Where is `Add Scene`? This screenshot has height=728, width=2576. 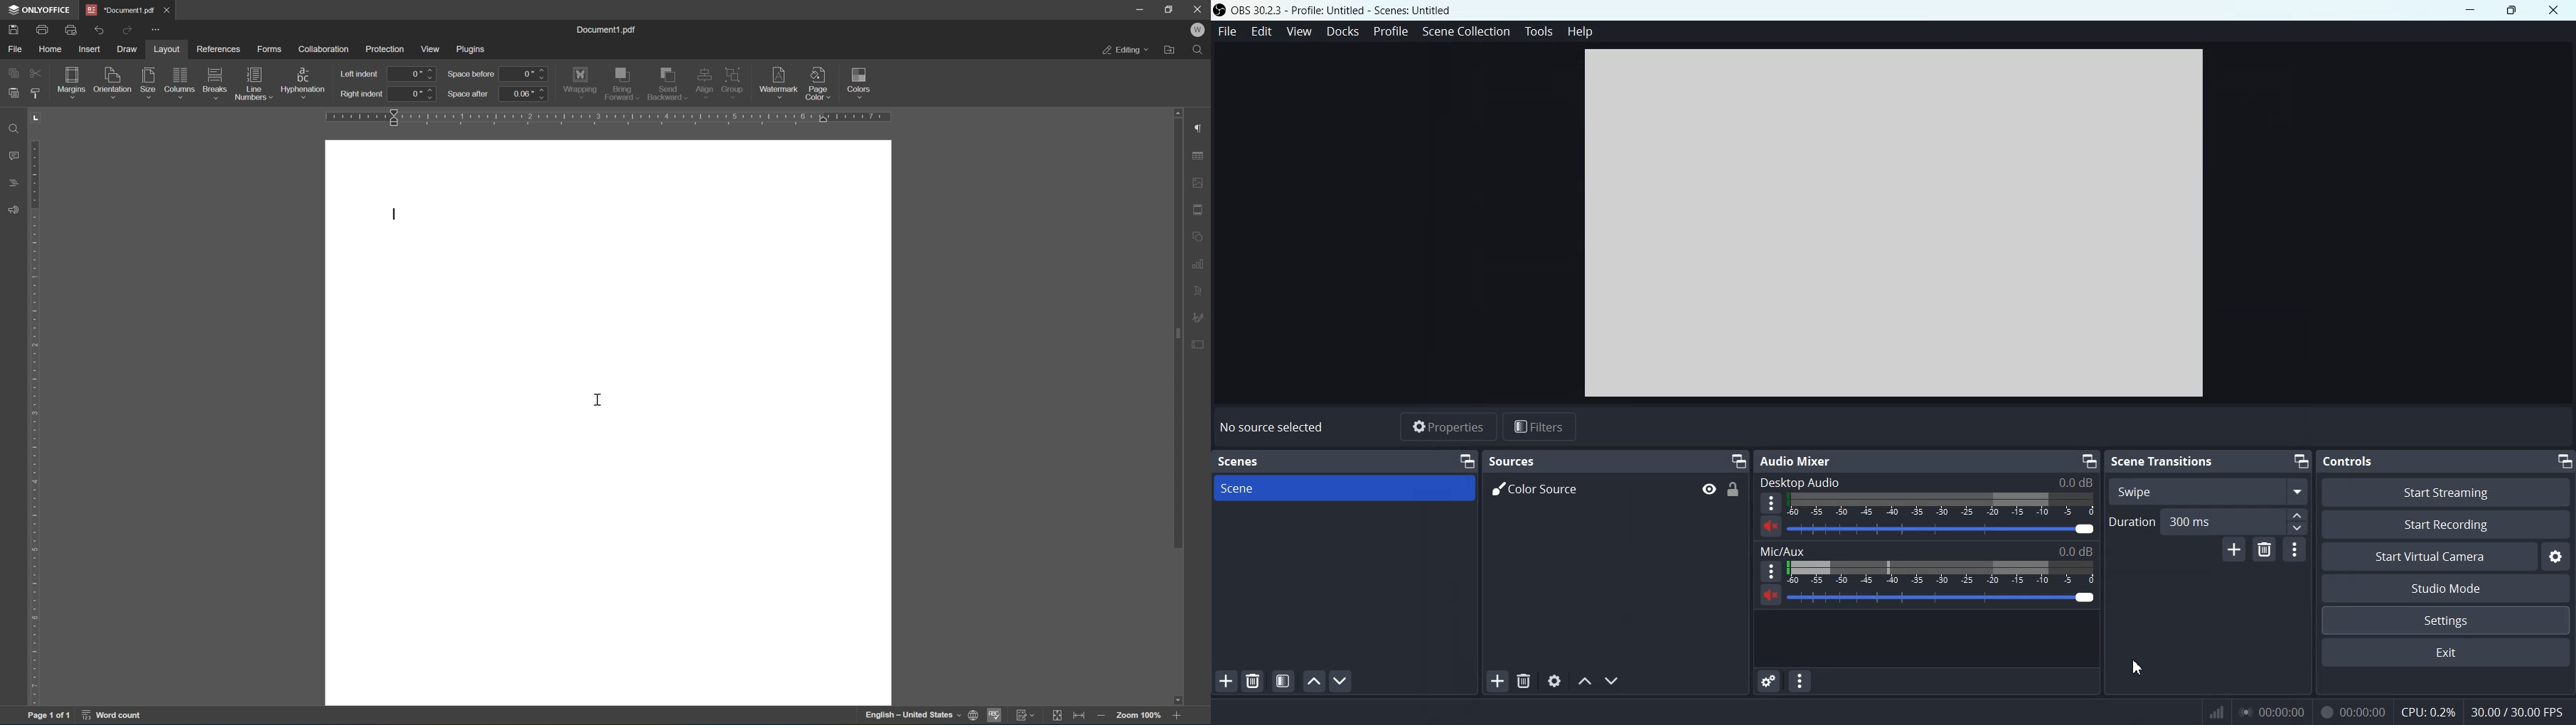 Add Scene is located at coordinates (1225, 681).